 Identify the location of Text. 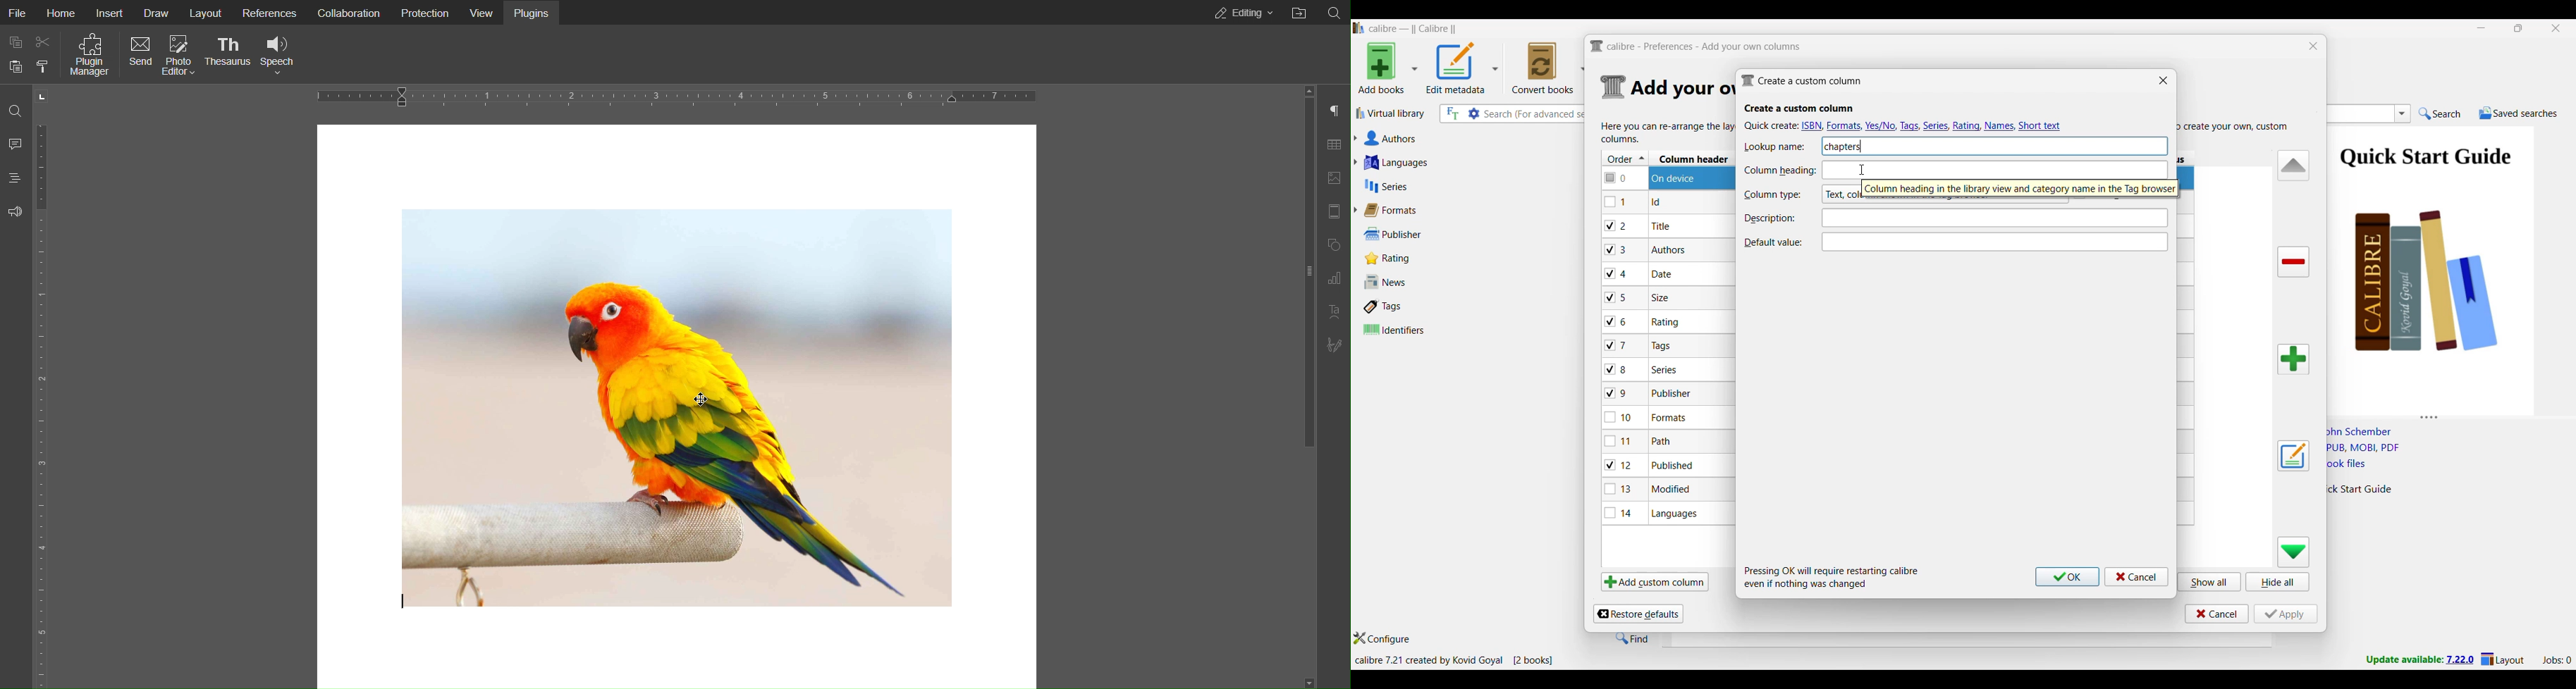
(1994, 241).